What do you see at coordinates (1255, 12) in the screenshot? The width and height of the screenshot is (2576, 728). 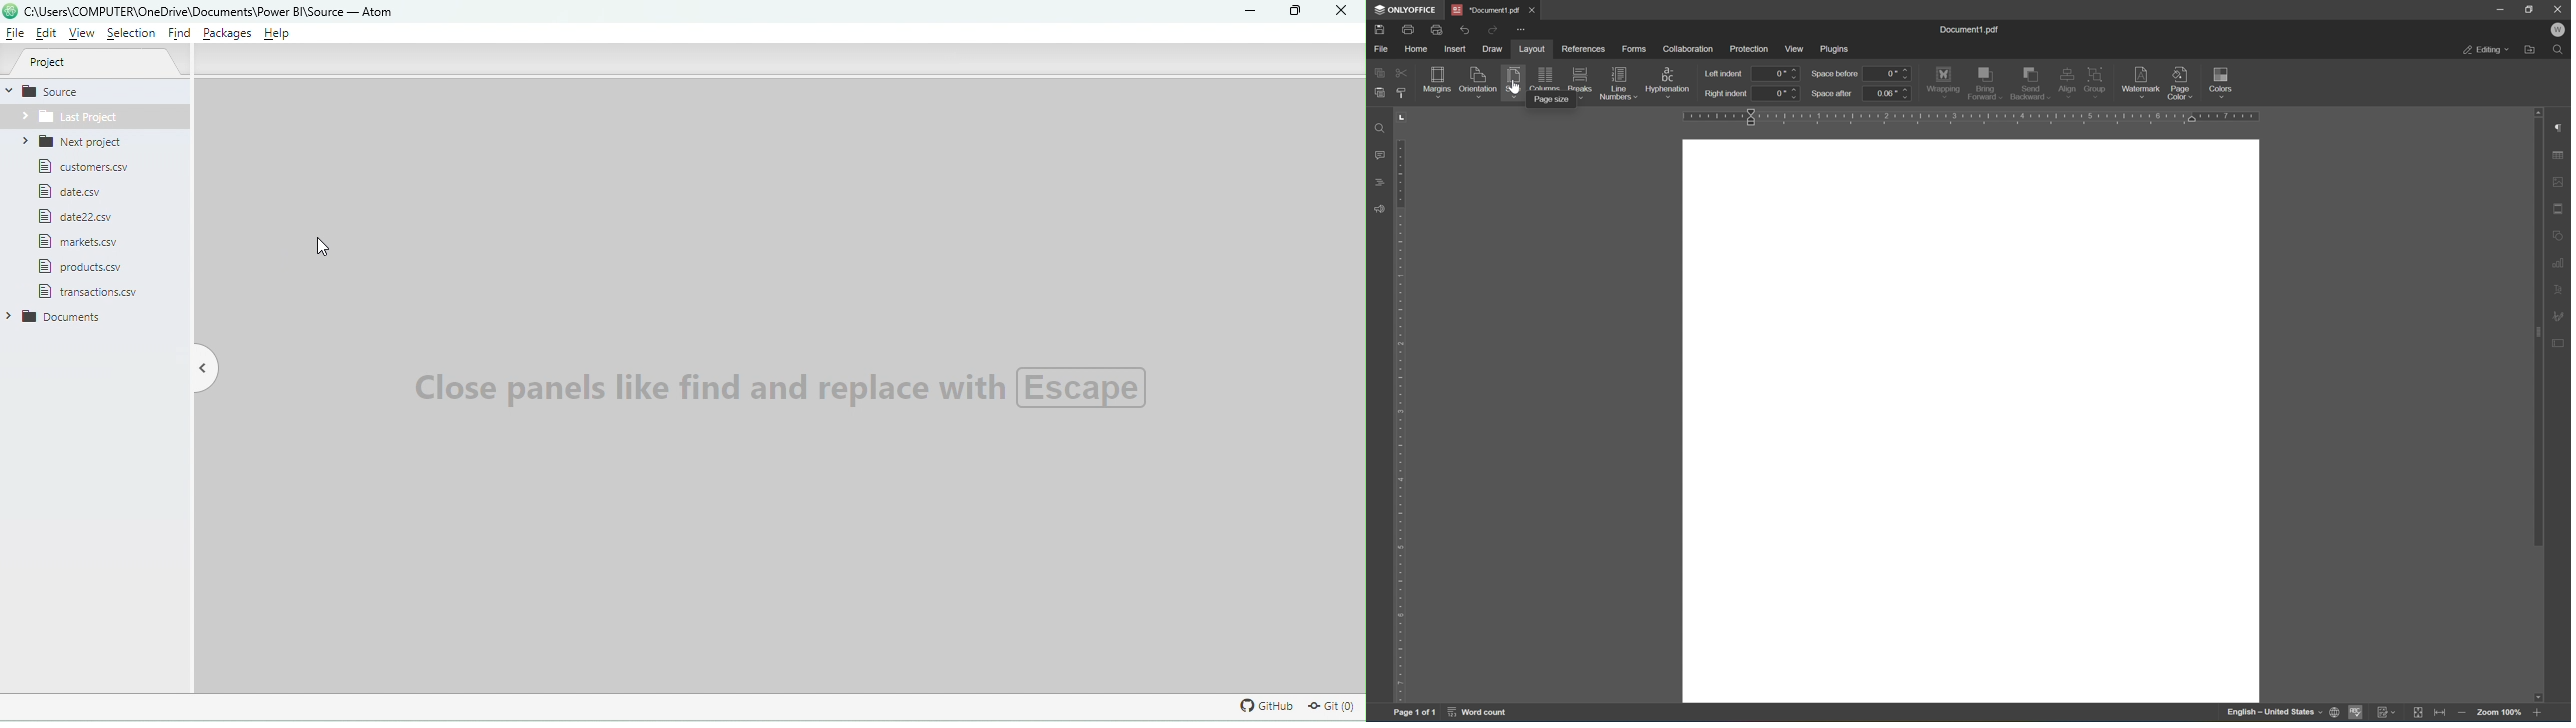 I see `Minimize` at bounding box center [1255, 12].